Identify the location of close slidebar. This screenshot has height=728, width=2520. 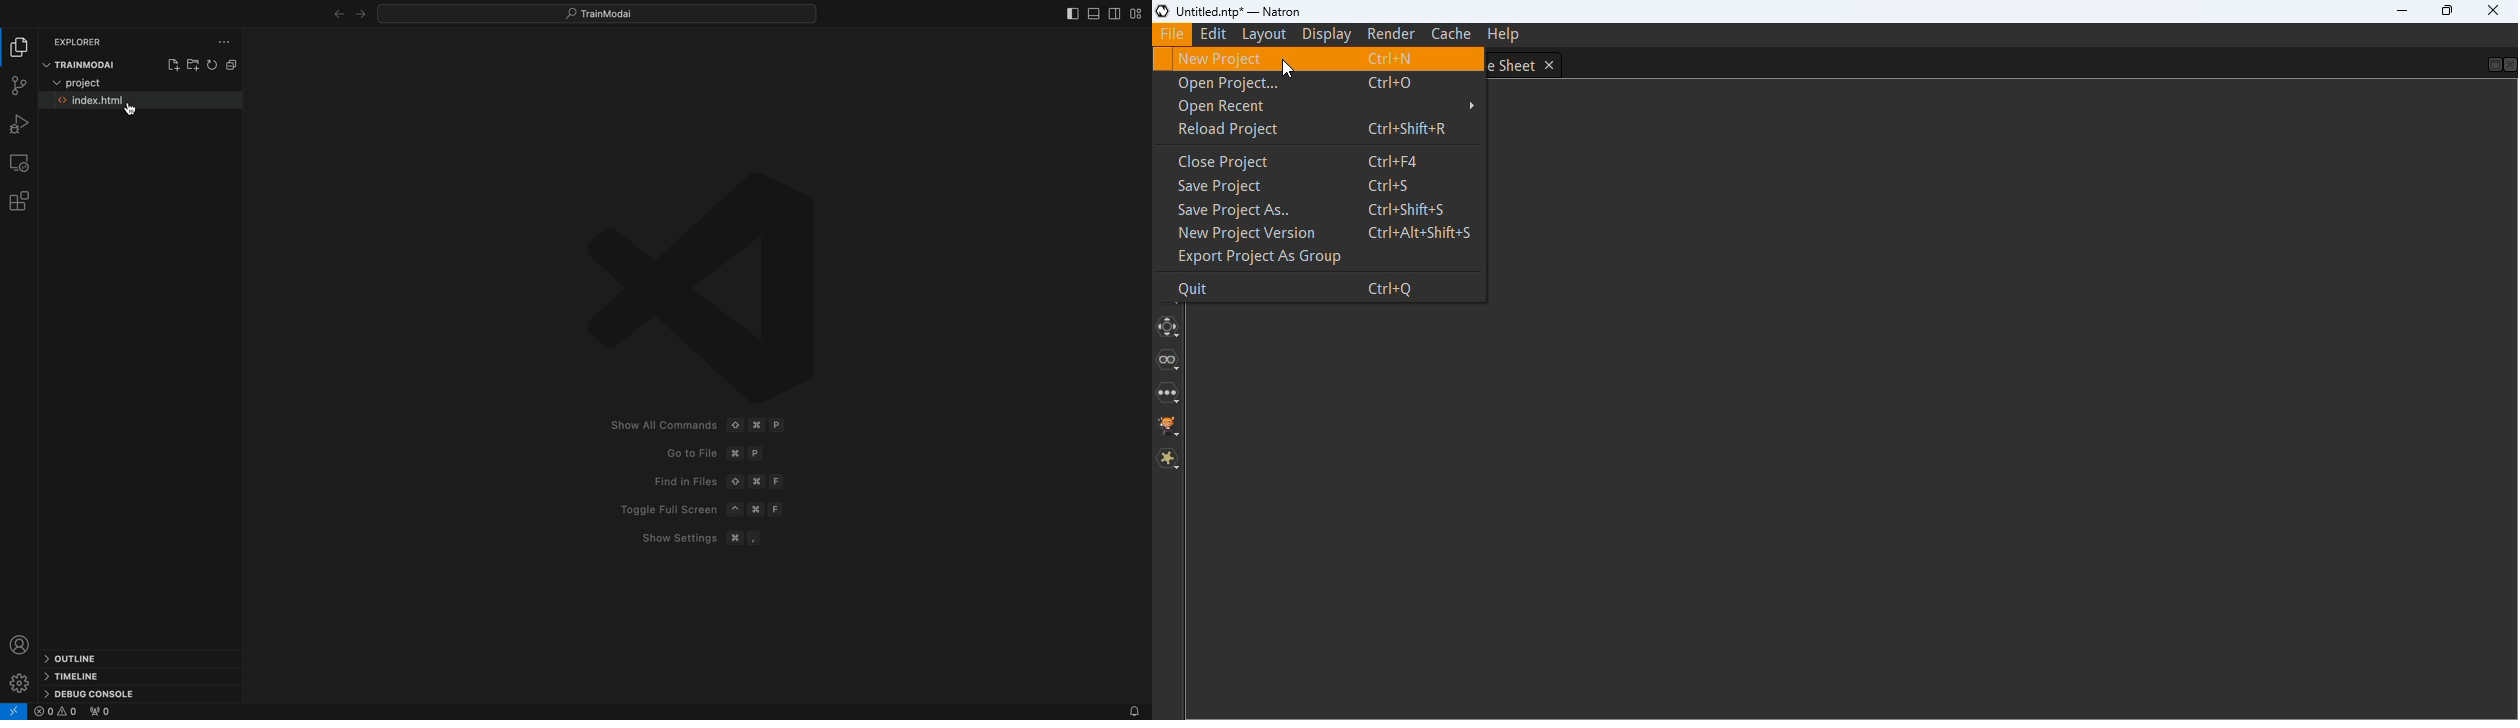
(1073, 15).